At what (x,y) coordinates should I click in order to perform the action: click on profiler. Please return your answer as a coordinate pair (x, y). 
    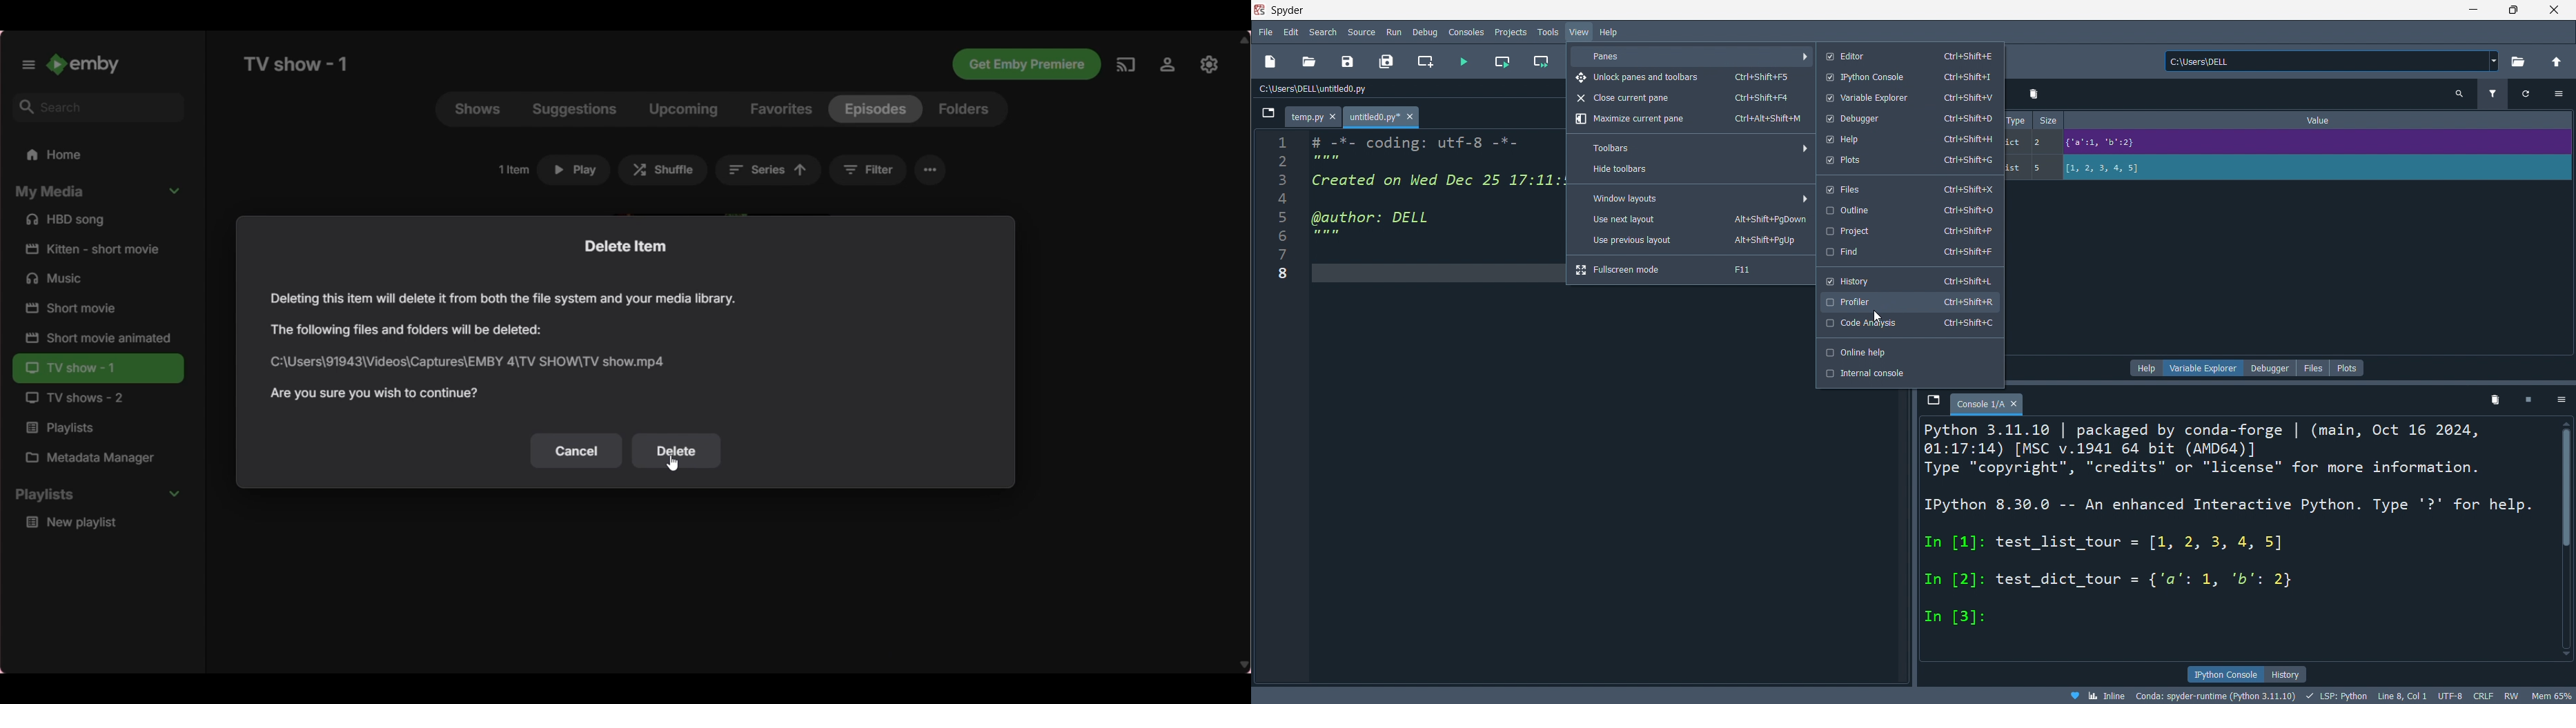
    Looking at the image, I should click on (1910, 304).